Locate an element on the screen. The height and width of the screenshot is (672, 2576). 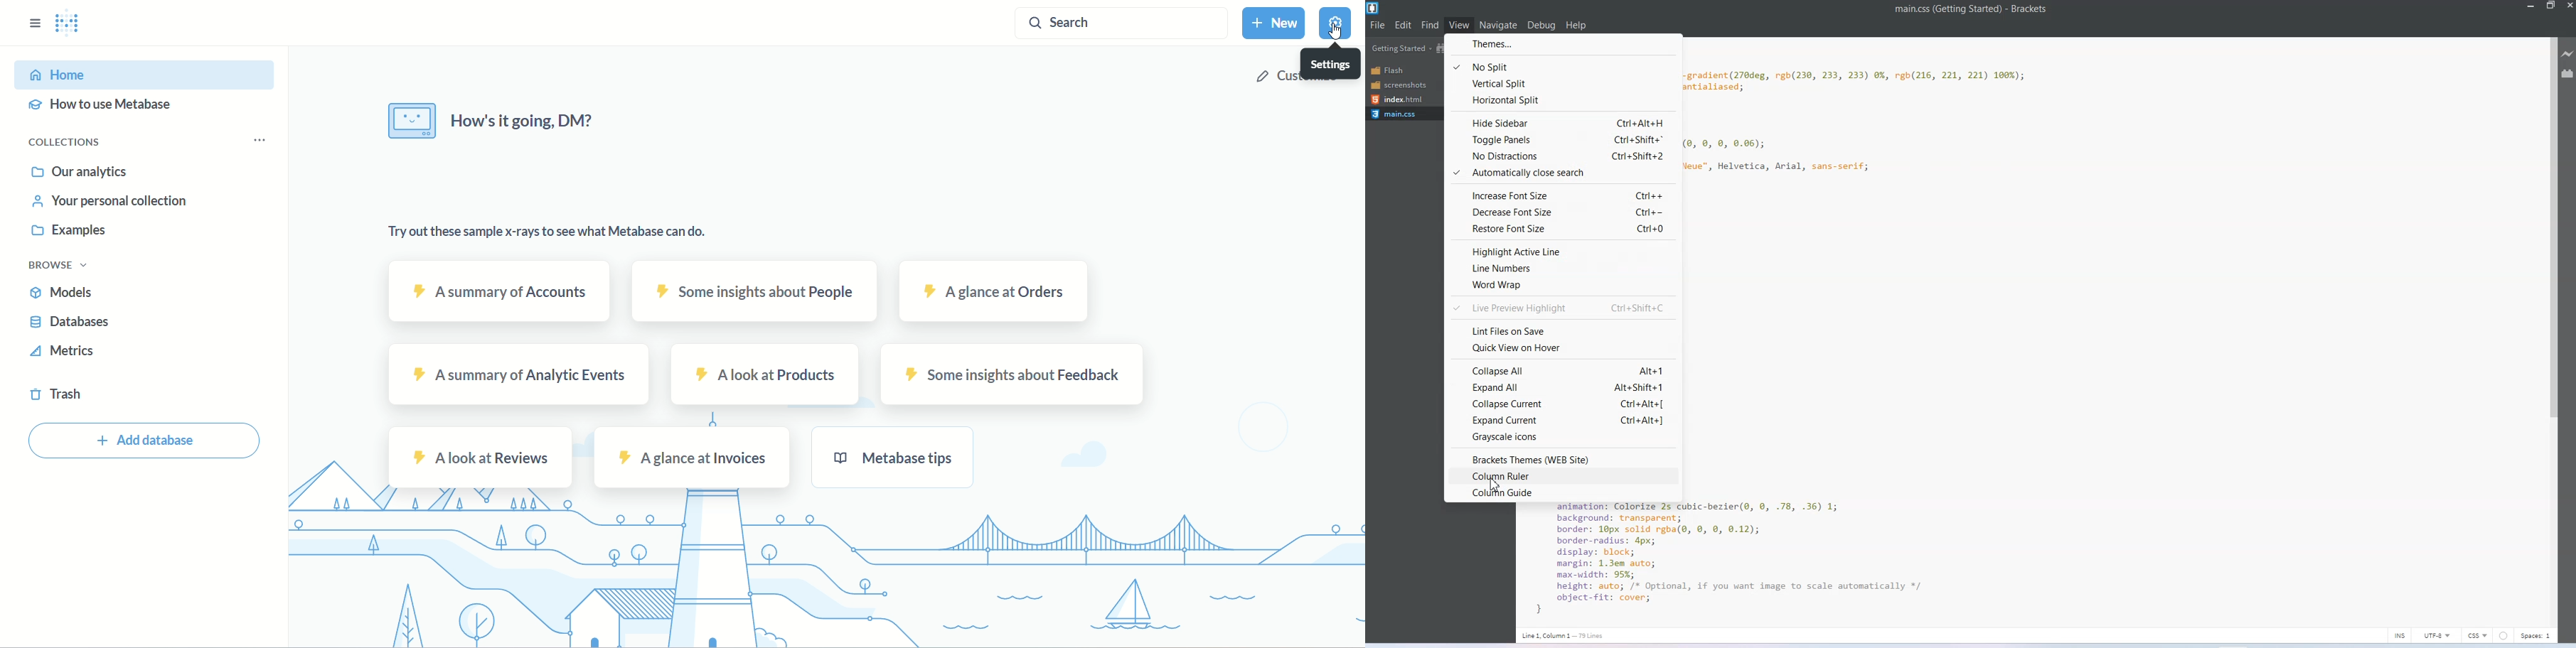
Expand current is located at coordinates (1564, 420).